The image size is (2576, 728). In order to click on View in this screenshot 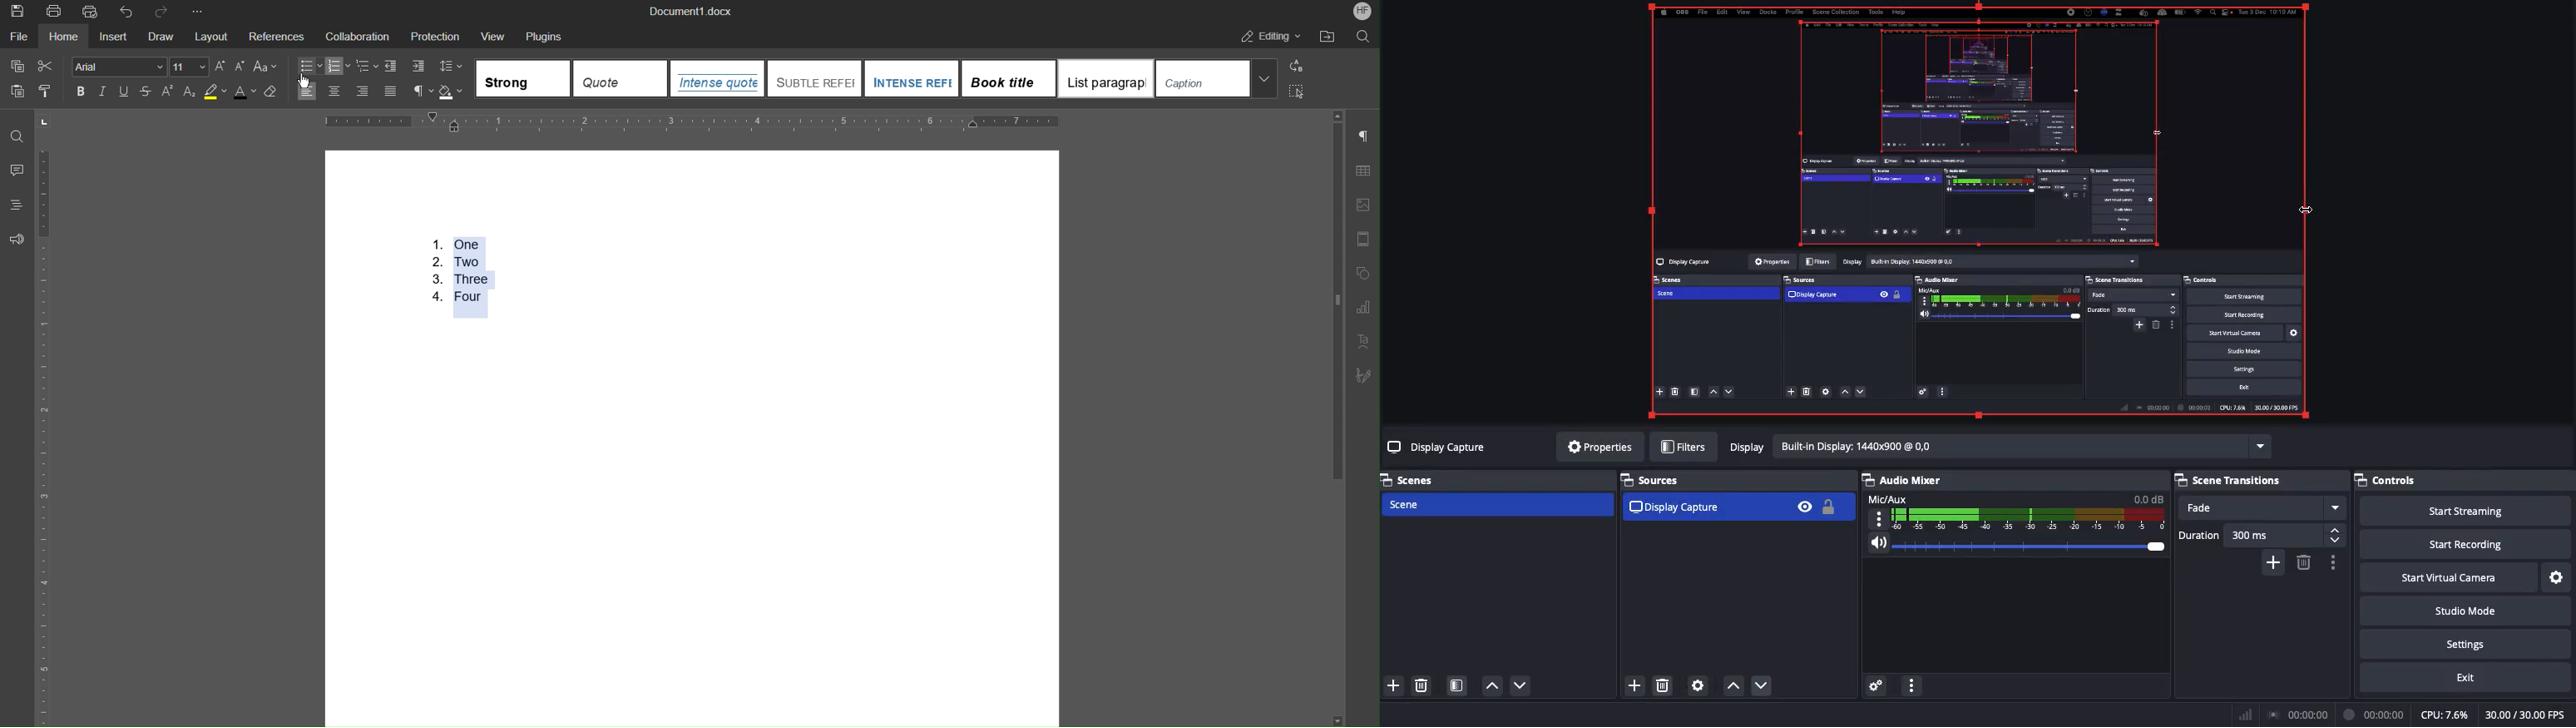, I will do `click(495, 35)`.